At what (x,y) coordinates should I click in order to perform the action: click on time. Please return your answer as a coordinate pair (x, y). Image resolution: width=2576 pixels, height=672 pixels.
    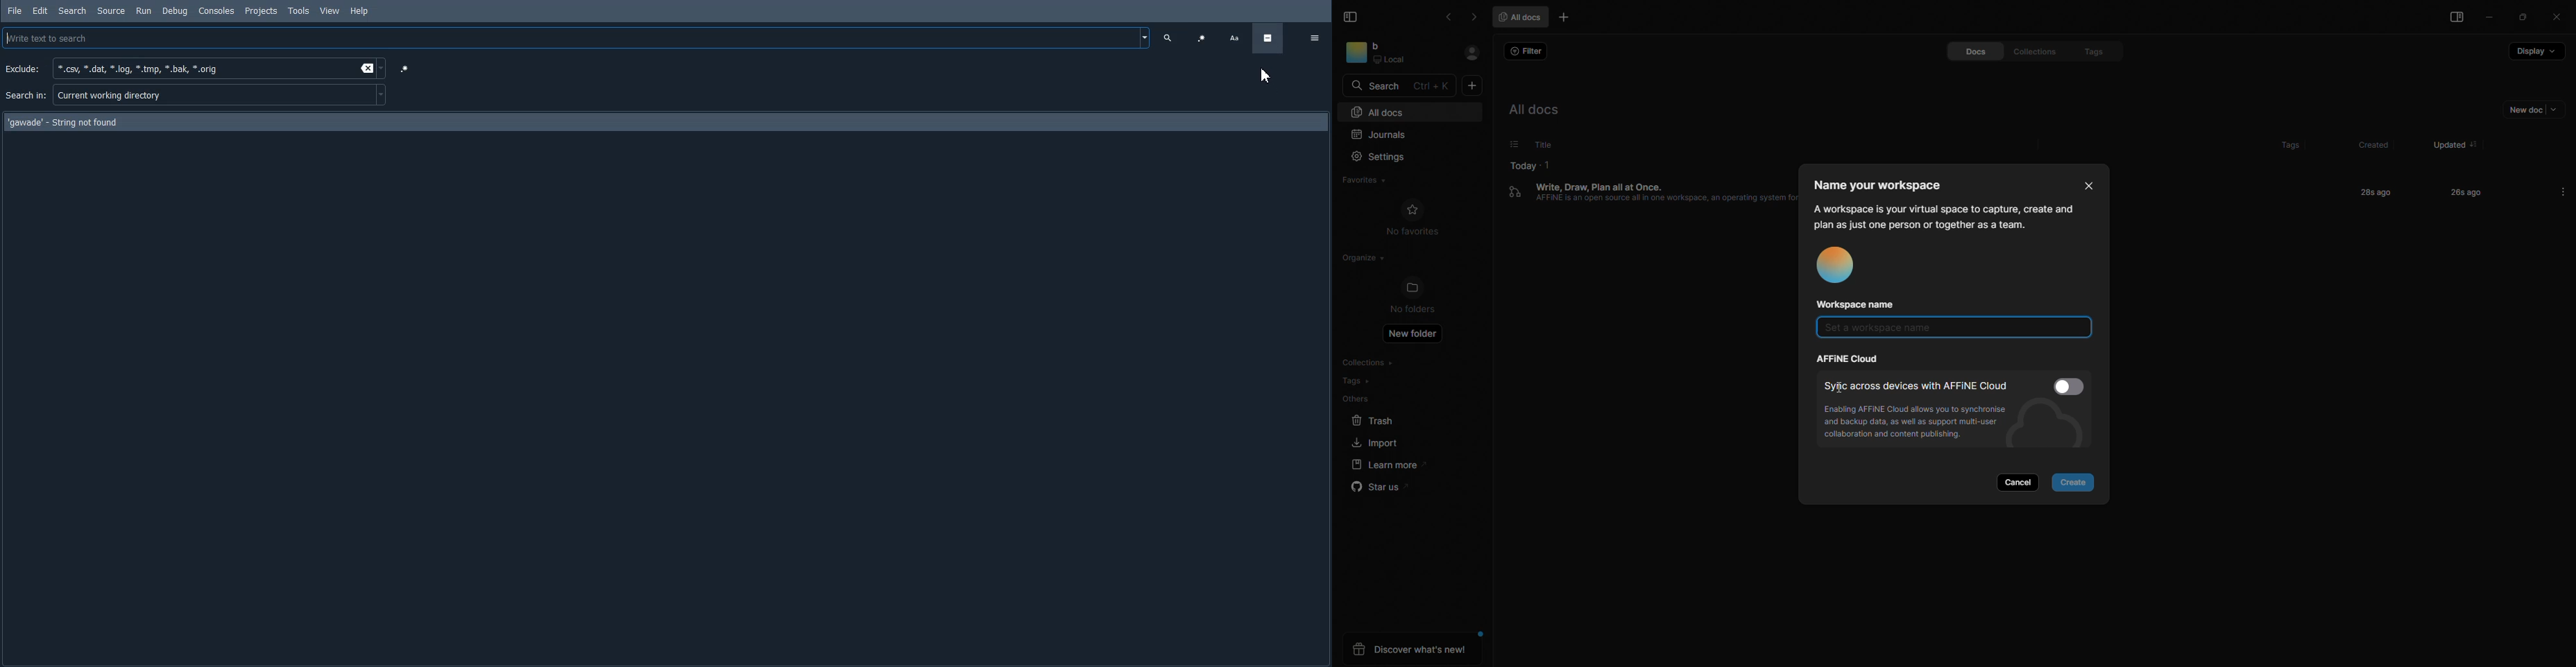
    Looking at the image, I should click on (2373, 192).